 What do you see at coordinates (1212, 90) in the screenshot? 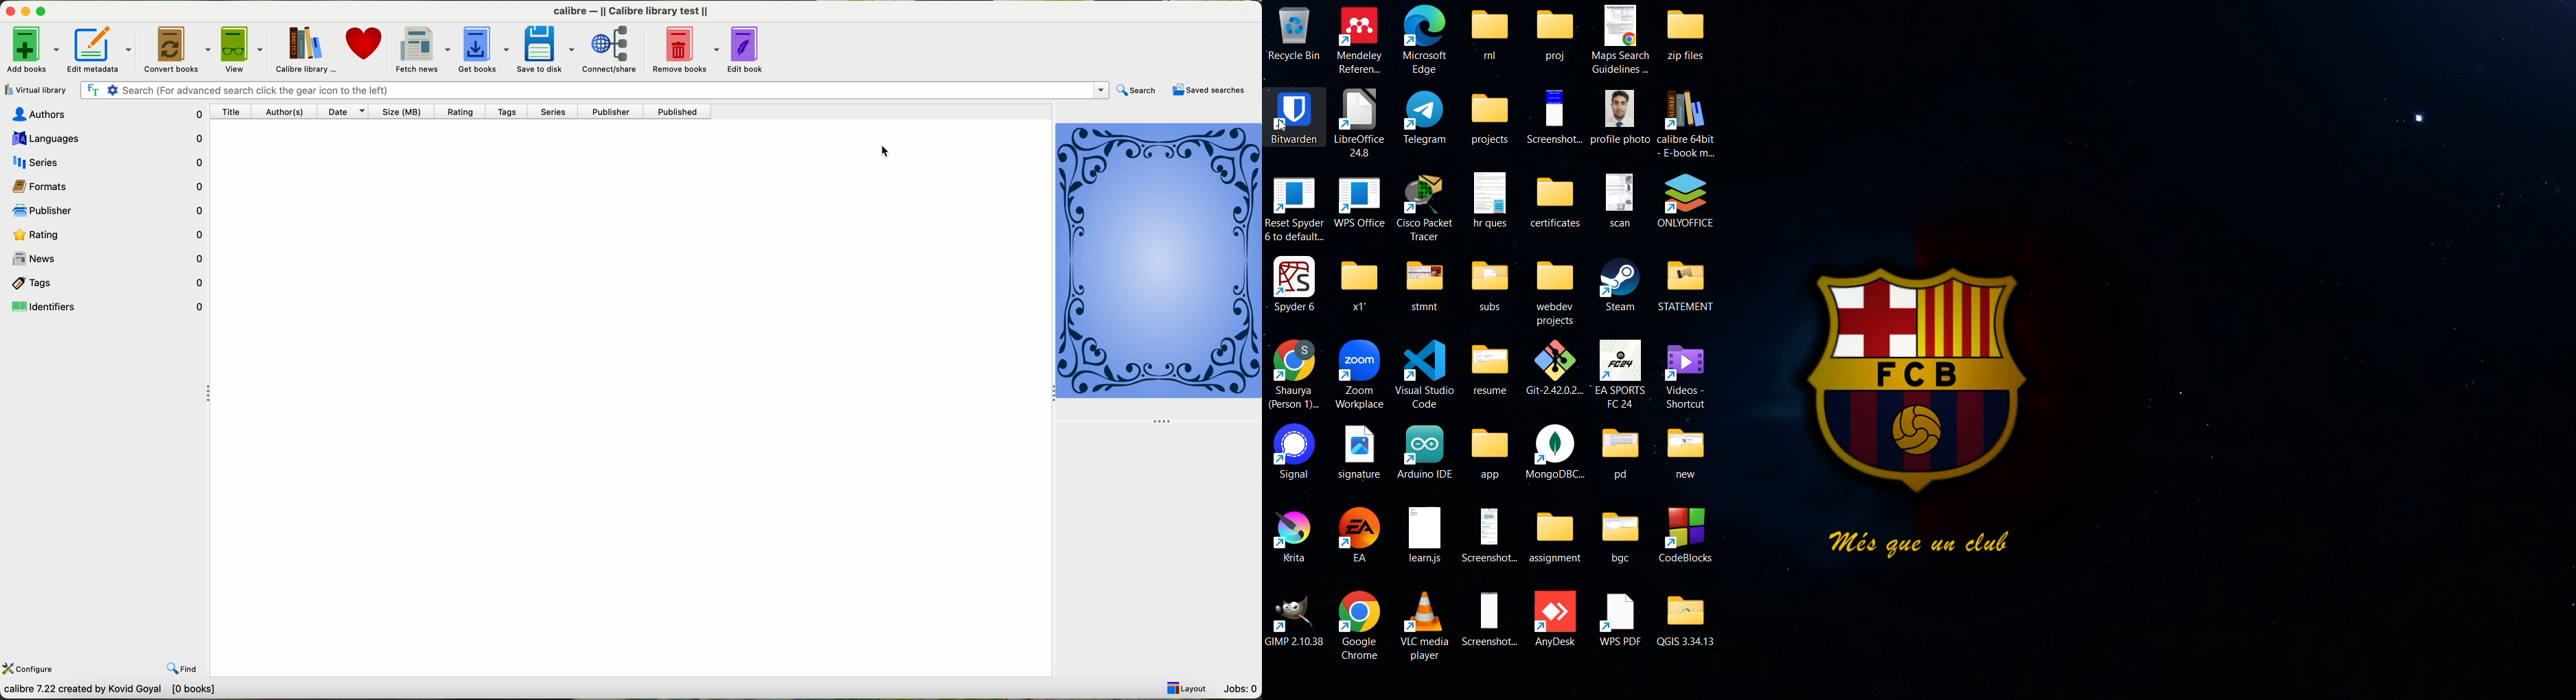
I see `saved searches` at bounding box center [1212, 90].